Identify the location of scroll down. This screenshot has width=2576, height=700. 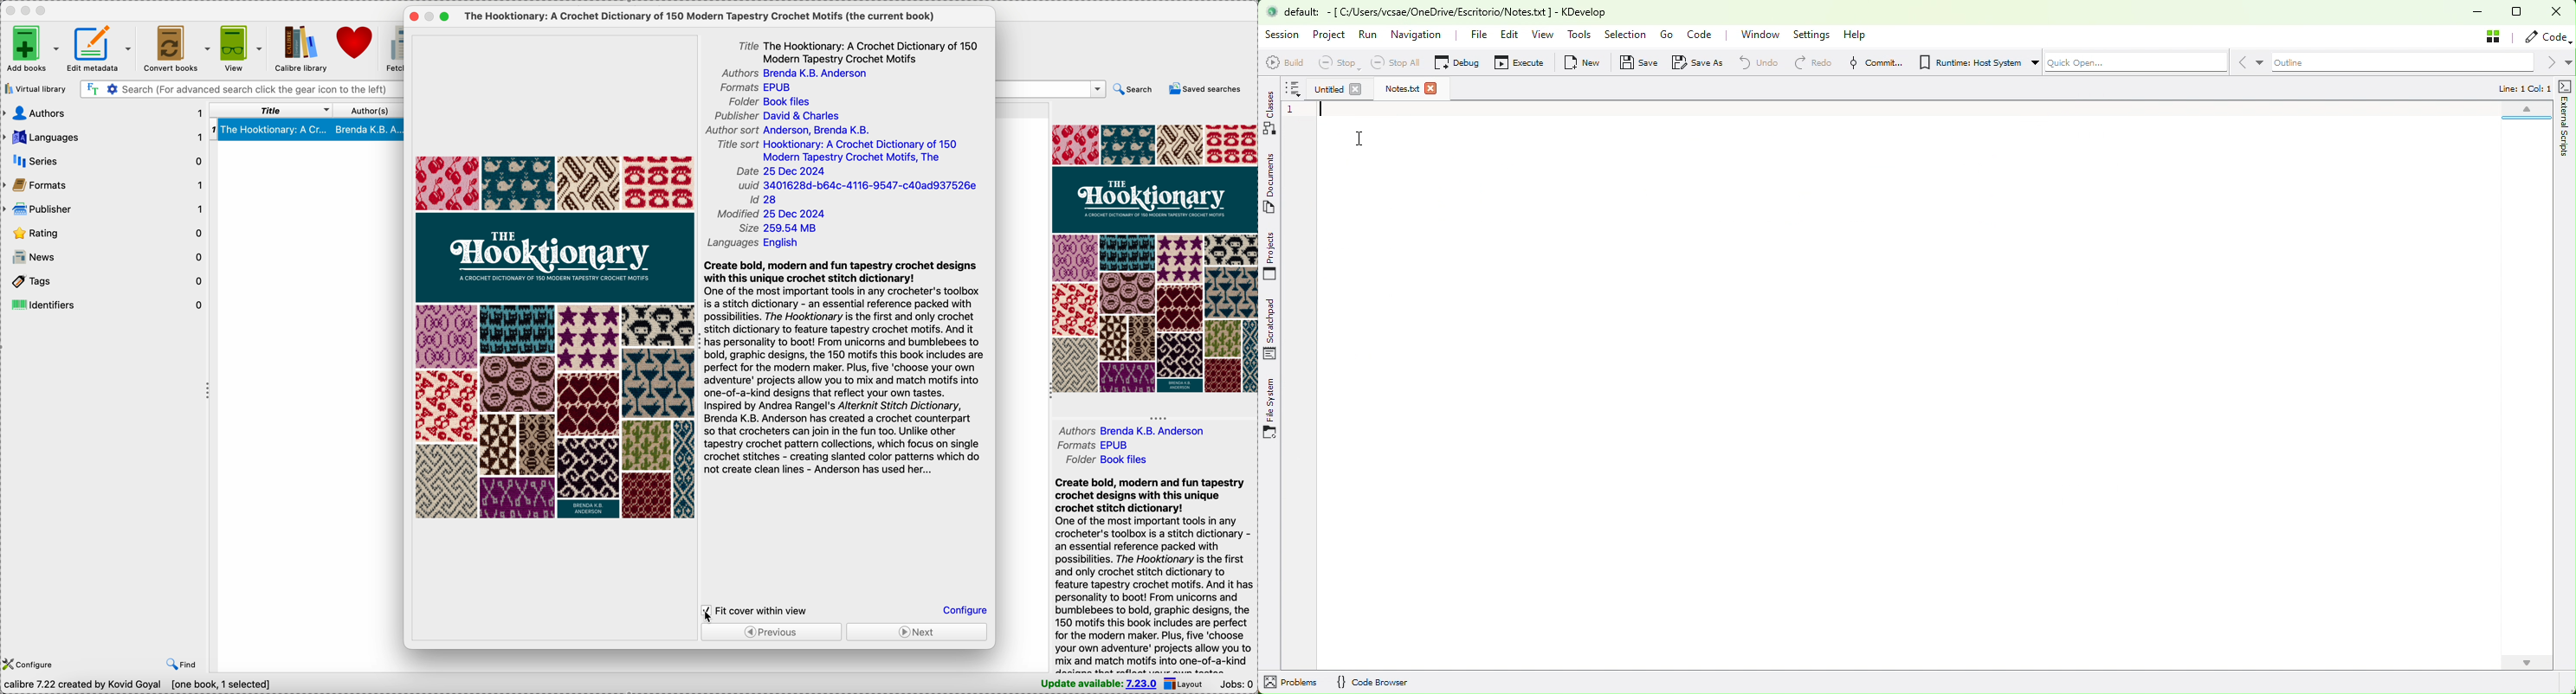
(2527, 663).